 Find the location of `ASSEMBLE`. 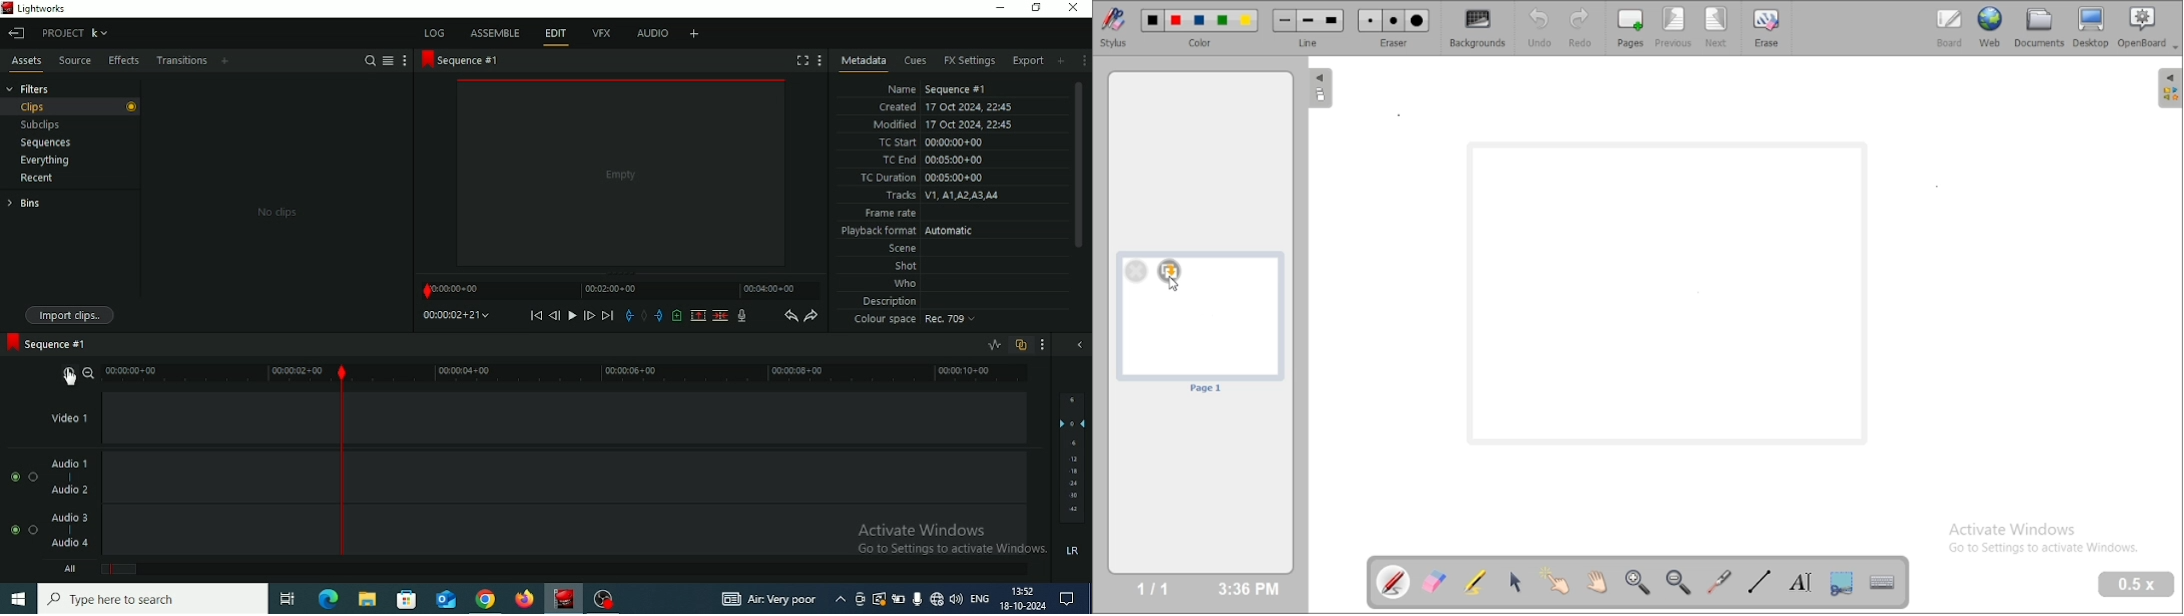

ASSEMBLE is located at coordinates (496, 32).